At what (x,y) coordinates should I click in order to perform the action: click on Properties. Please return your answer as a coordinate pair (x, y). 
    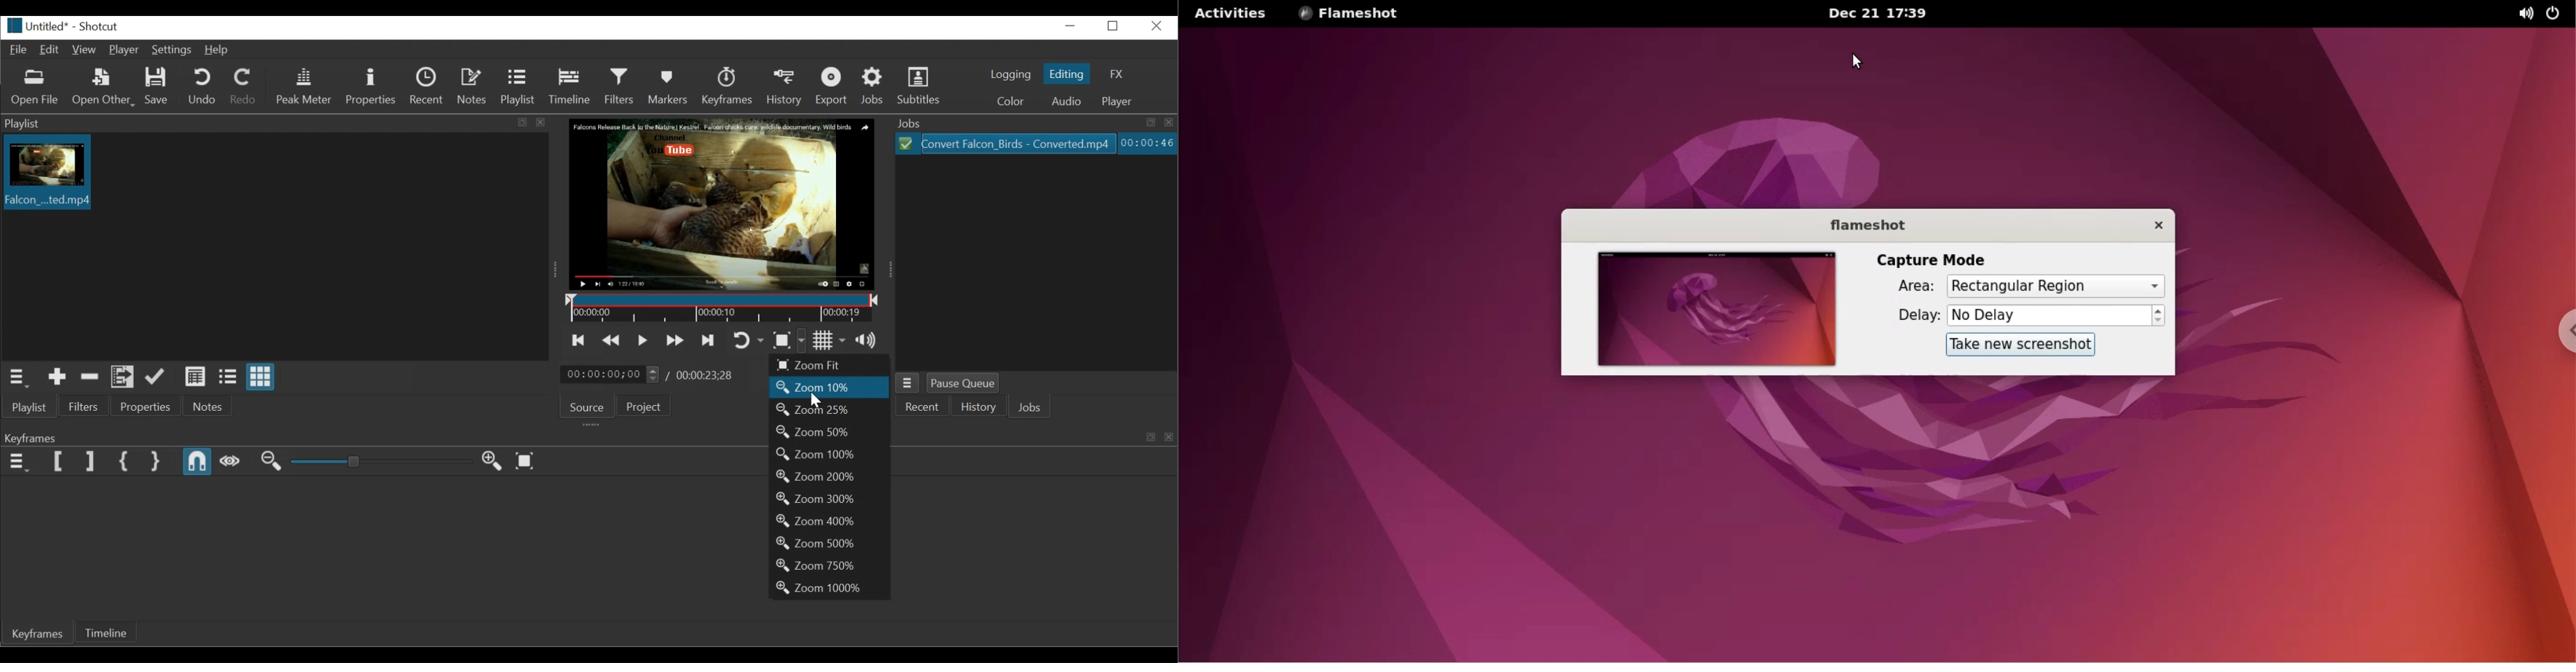
    Looking at the image, I should click on (146, 405).